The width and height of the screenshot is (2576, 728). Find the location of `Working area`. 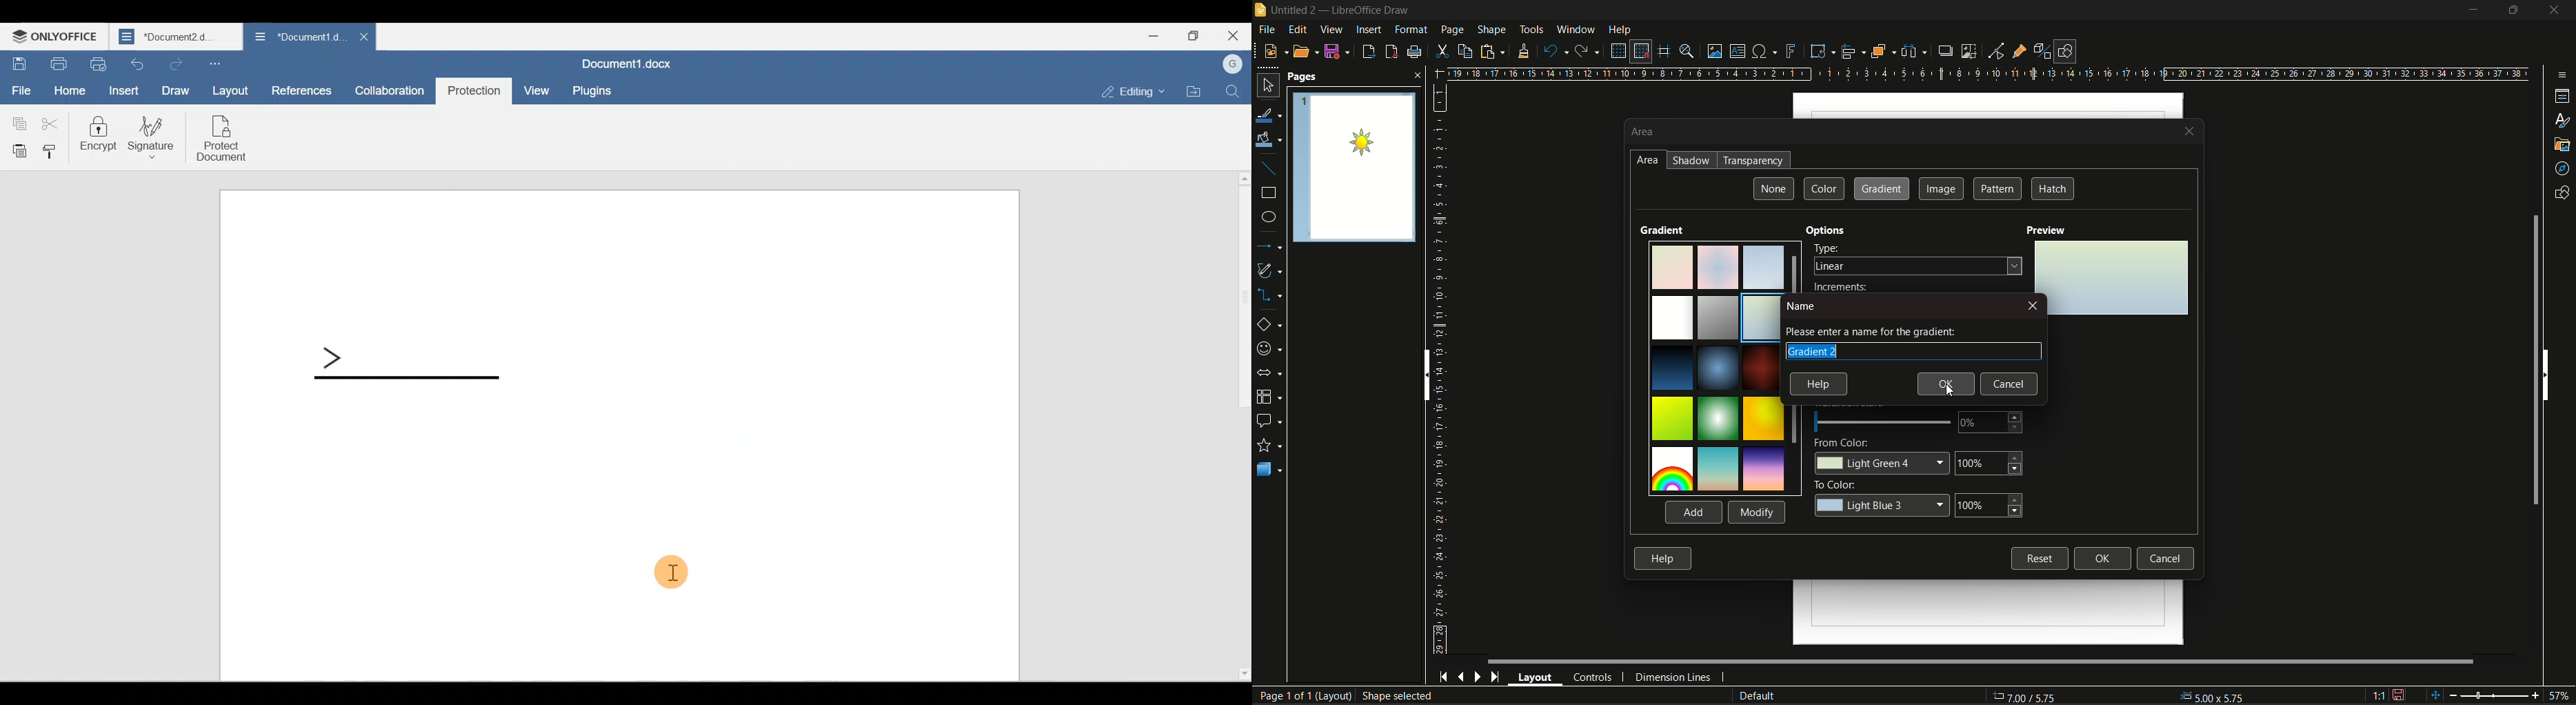

Working area is located at coordinates (766, 434).